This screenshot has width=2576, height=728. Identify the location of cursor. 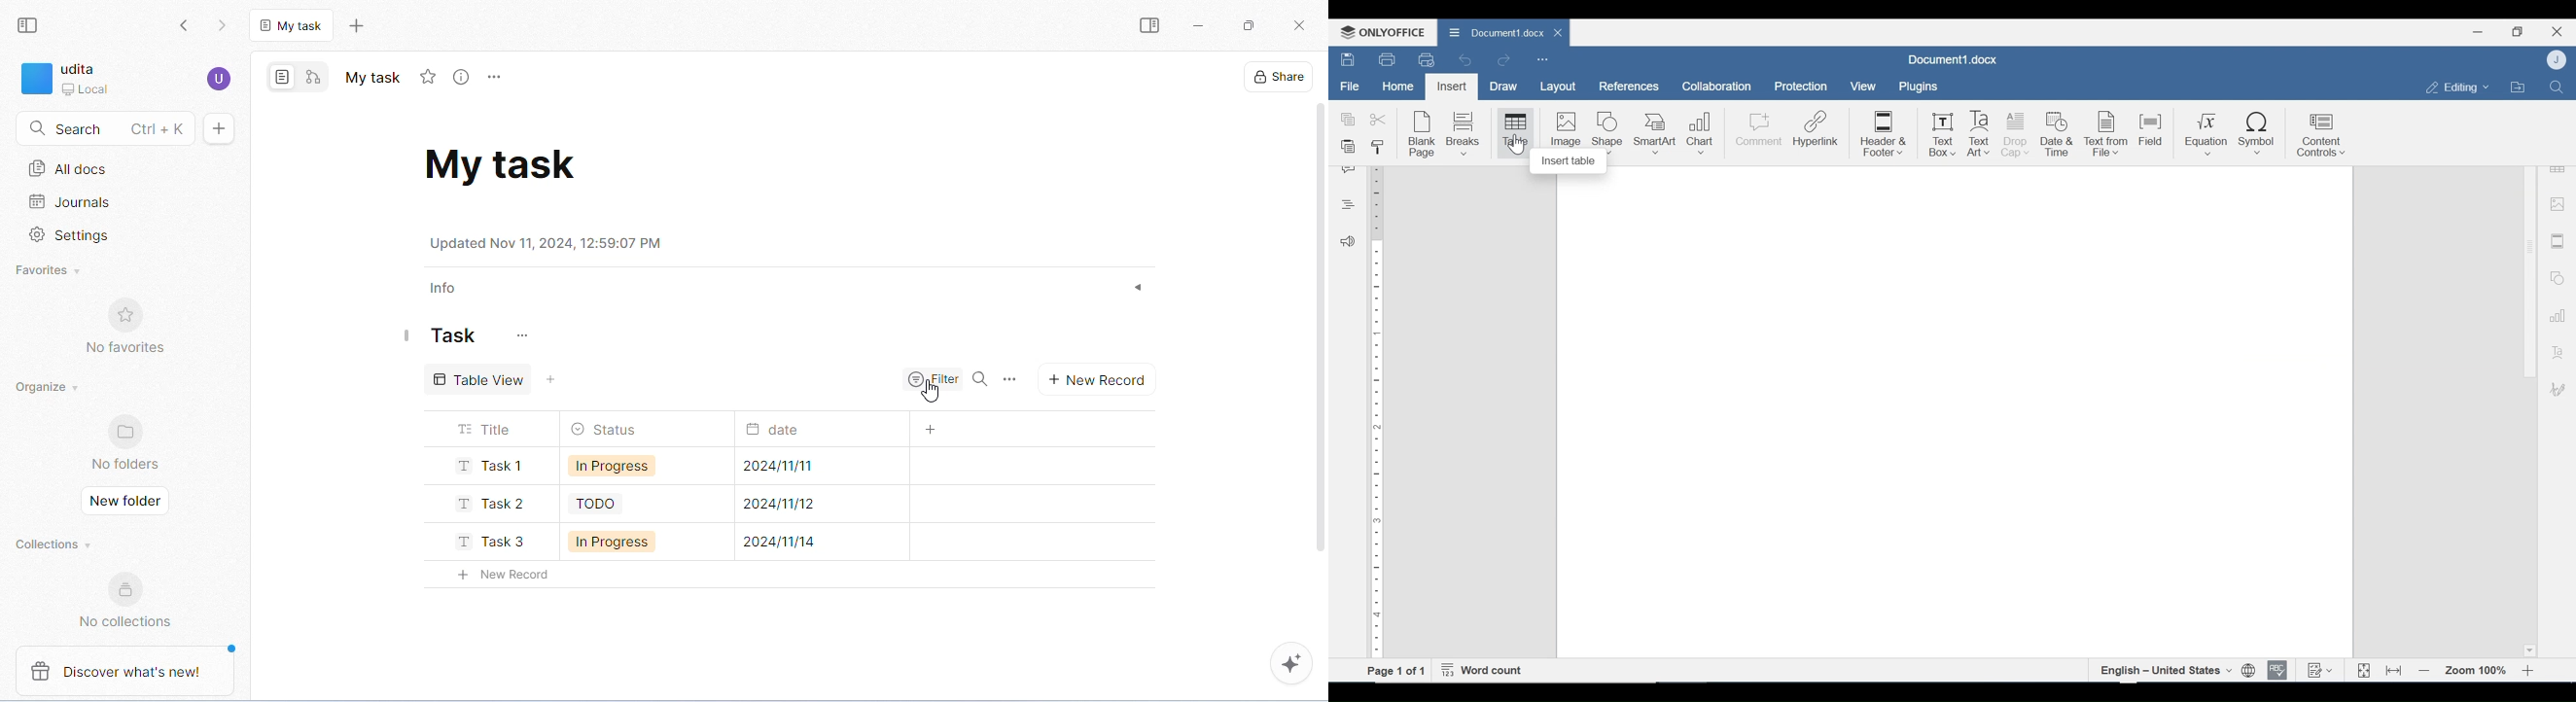
(1517, 145).